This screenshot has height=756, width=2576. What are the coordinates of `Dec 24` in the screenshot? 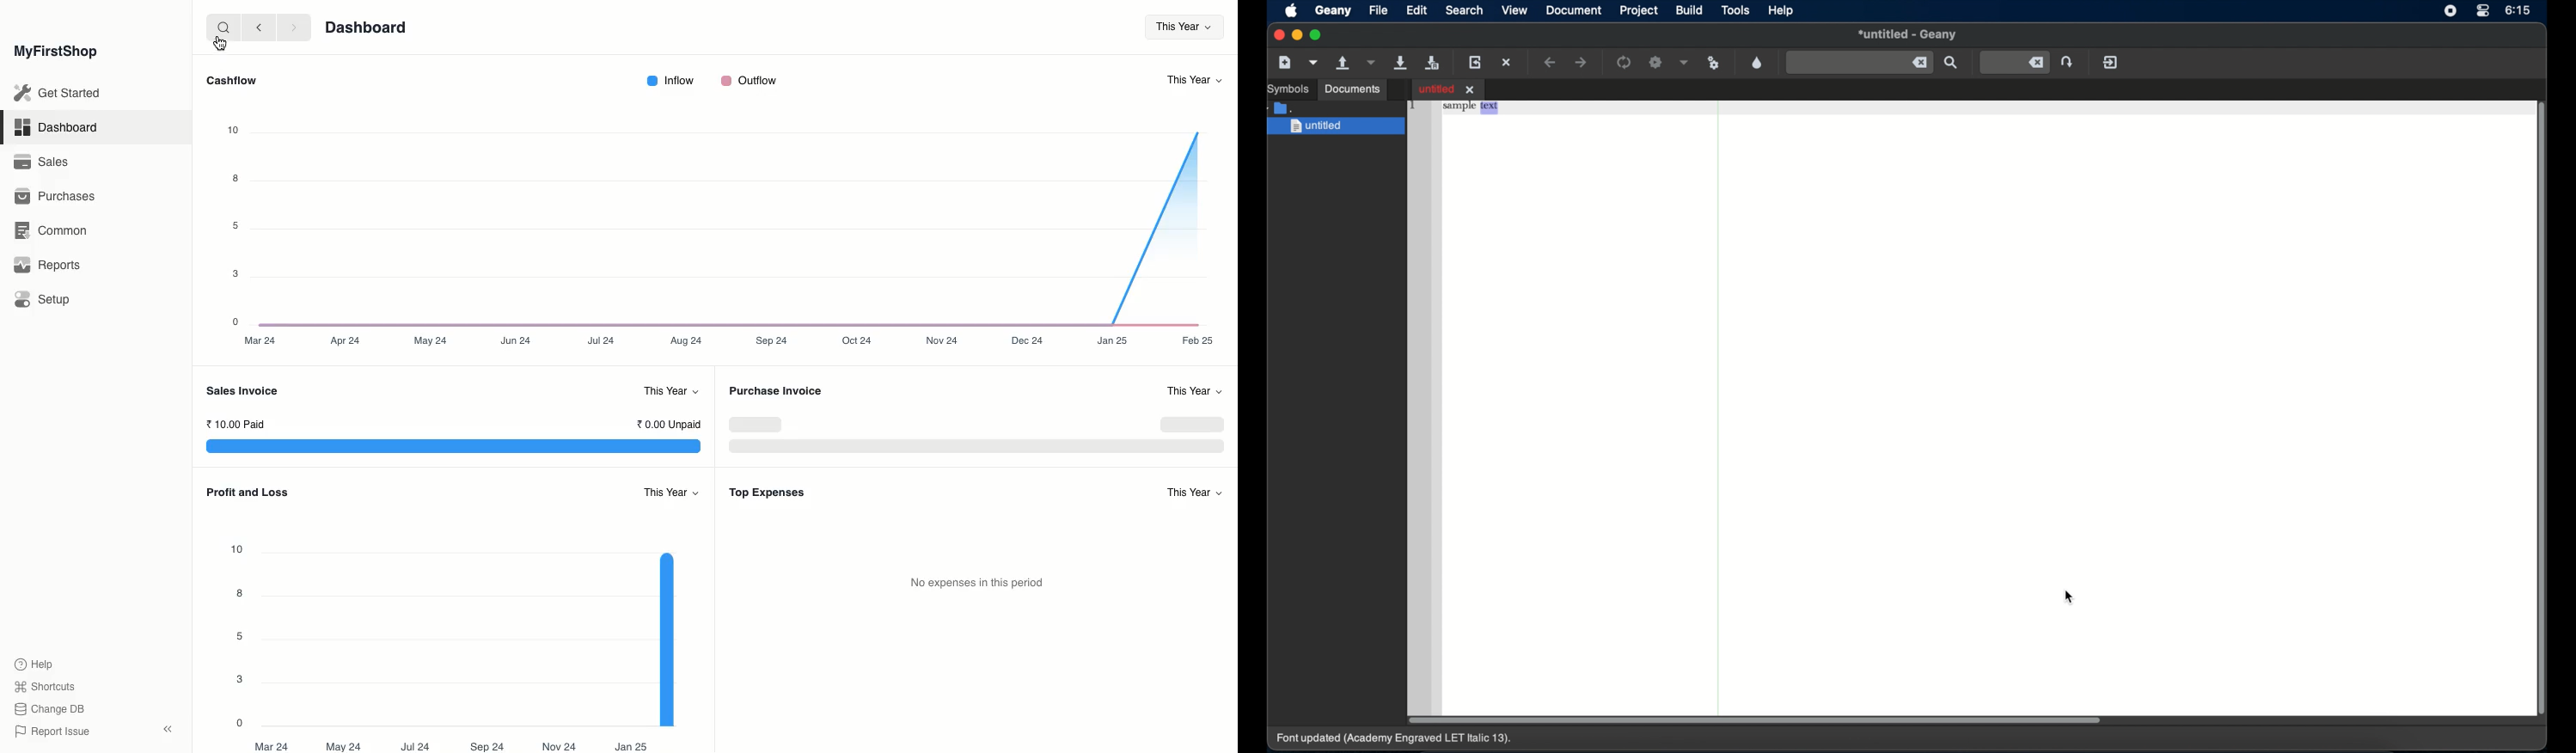 It's located at (1027, 340).